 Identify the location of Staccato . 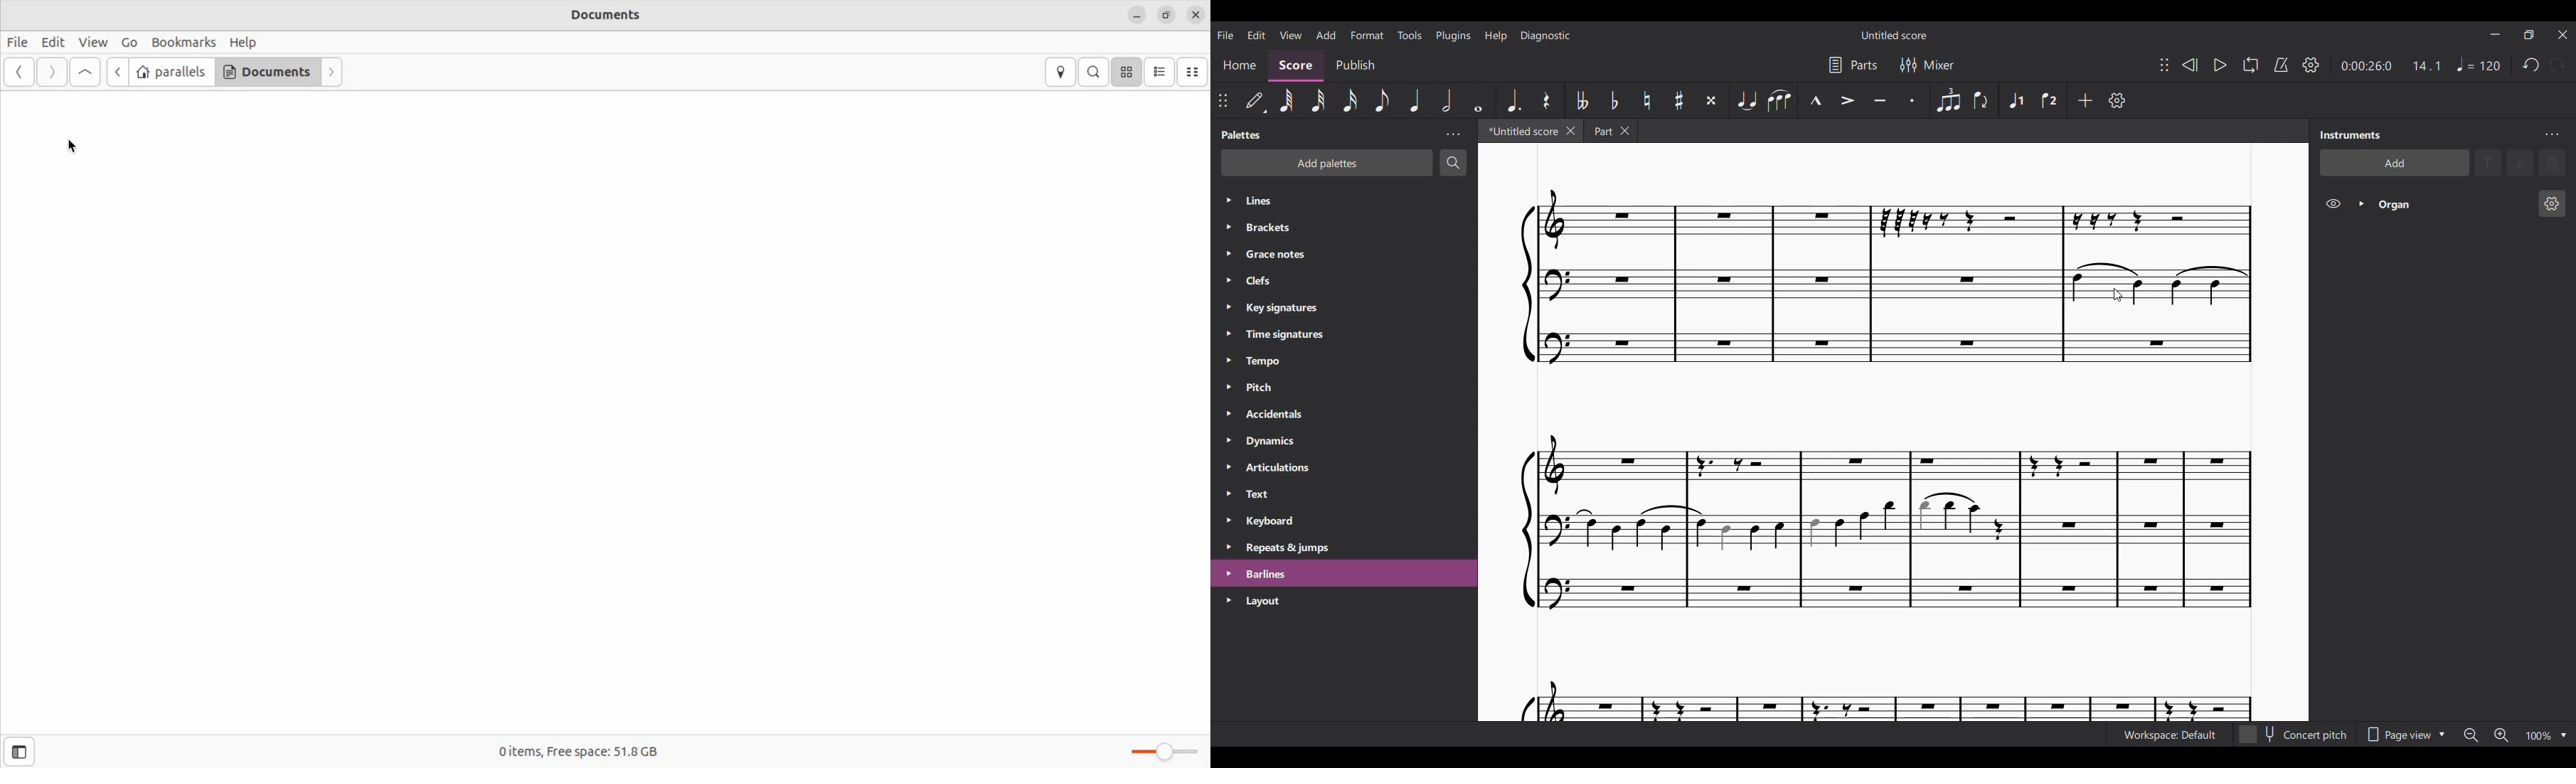
(1913, 101).